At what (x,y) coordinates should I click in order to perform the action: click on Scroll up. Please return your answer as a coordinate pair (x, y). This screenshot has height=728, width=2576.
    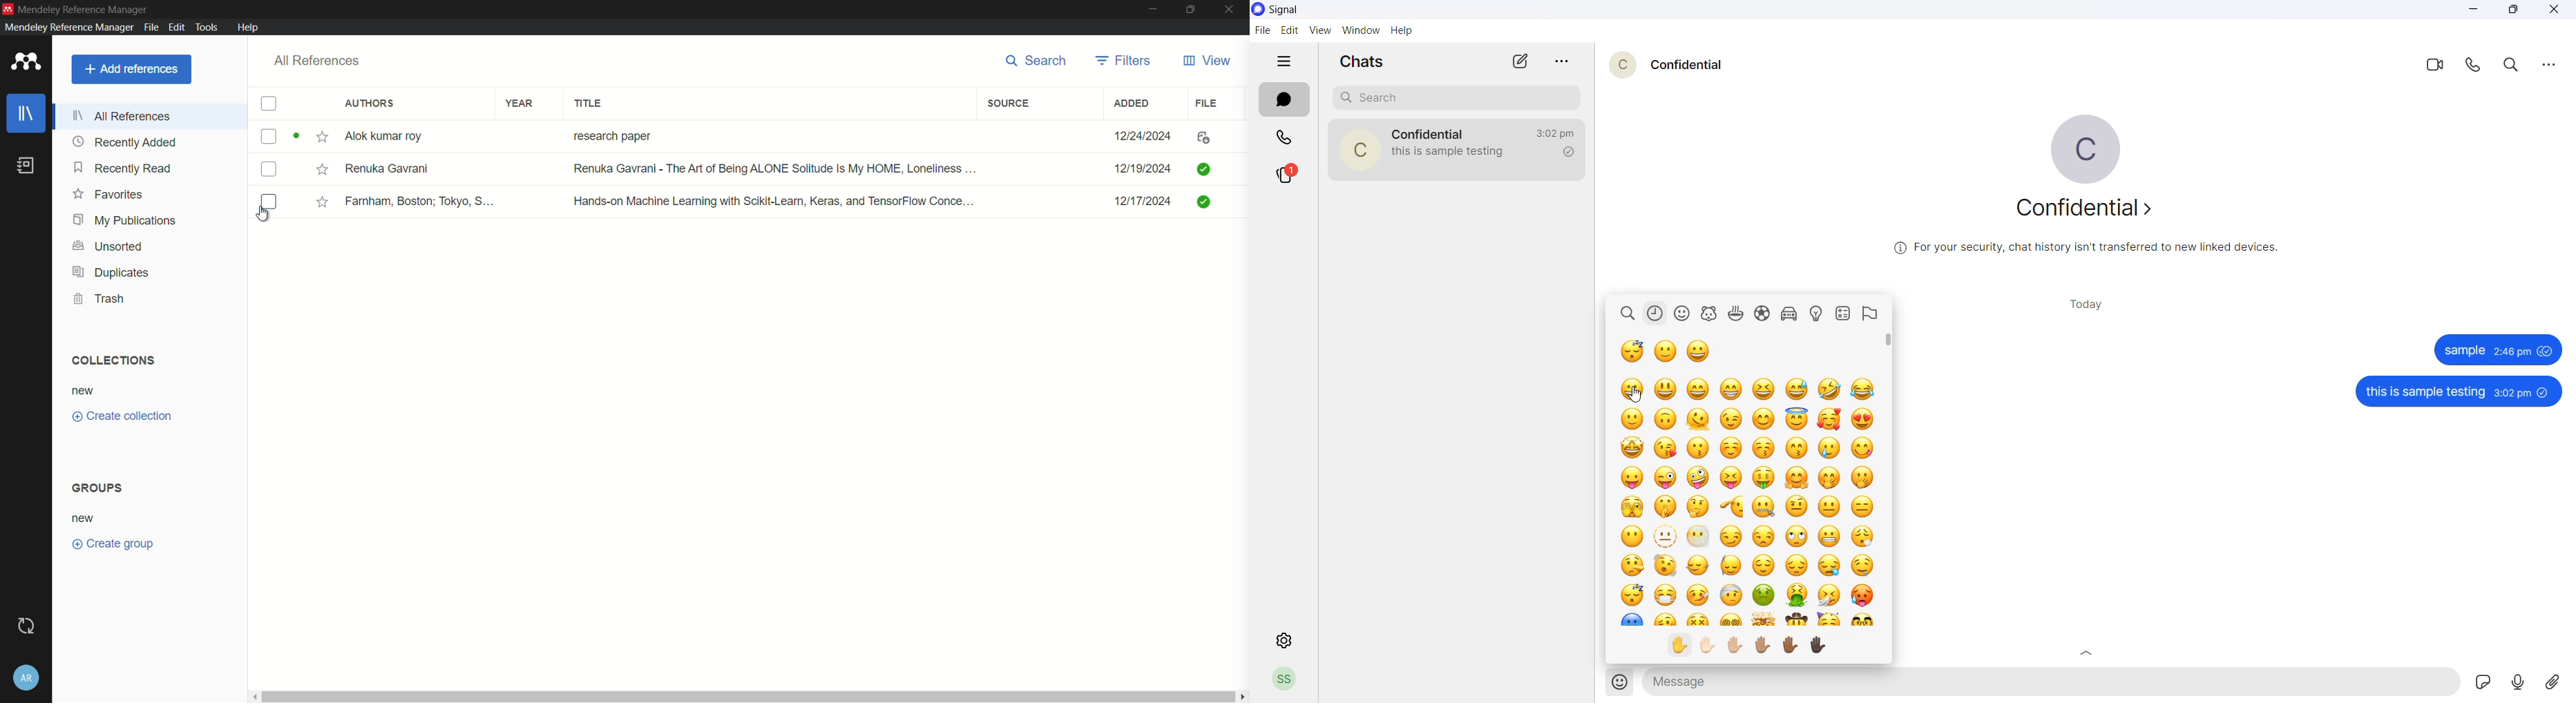
    Looking at the image, I should click on (2088, 653).